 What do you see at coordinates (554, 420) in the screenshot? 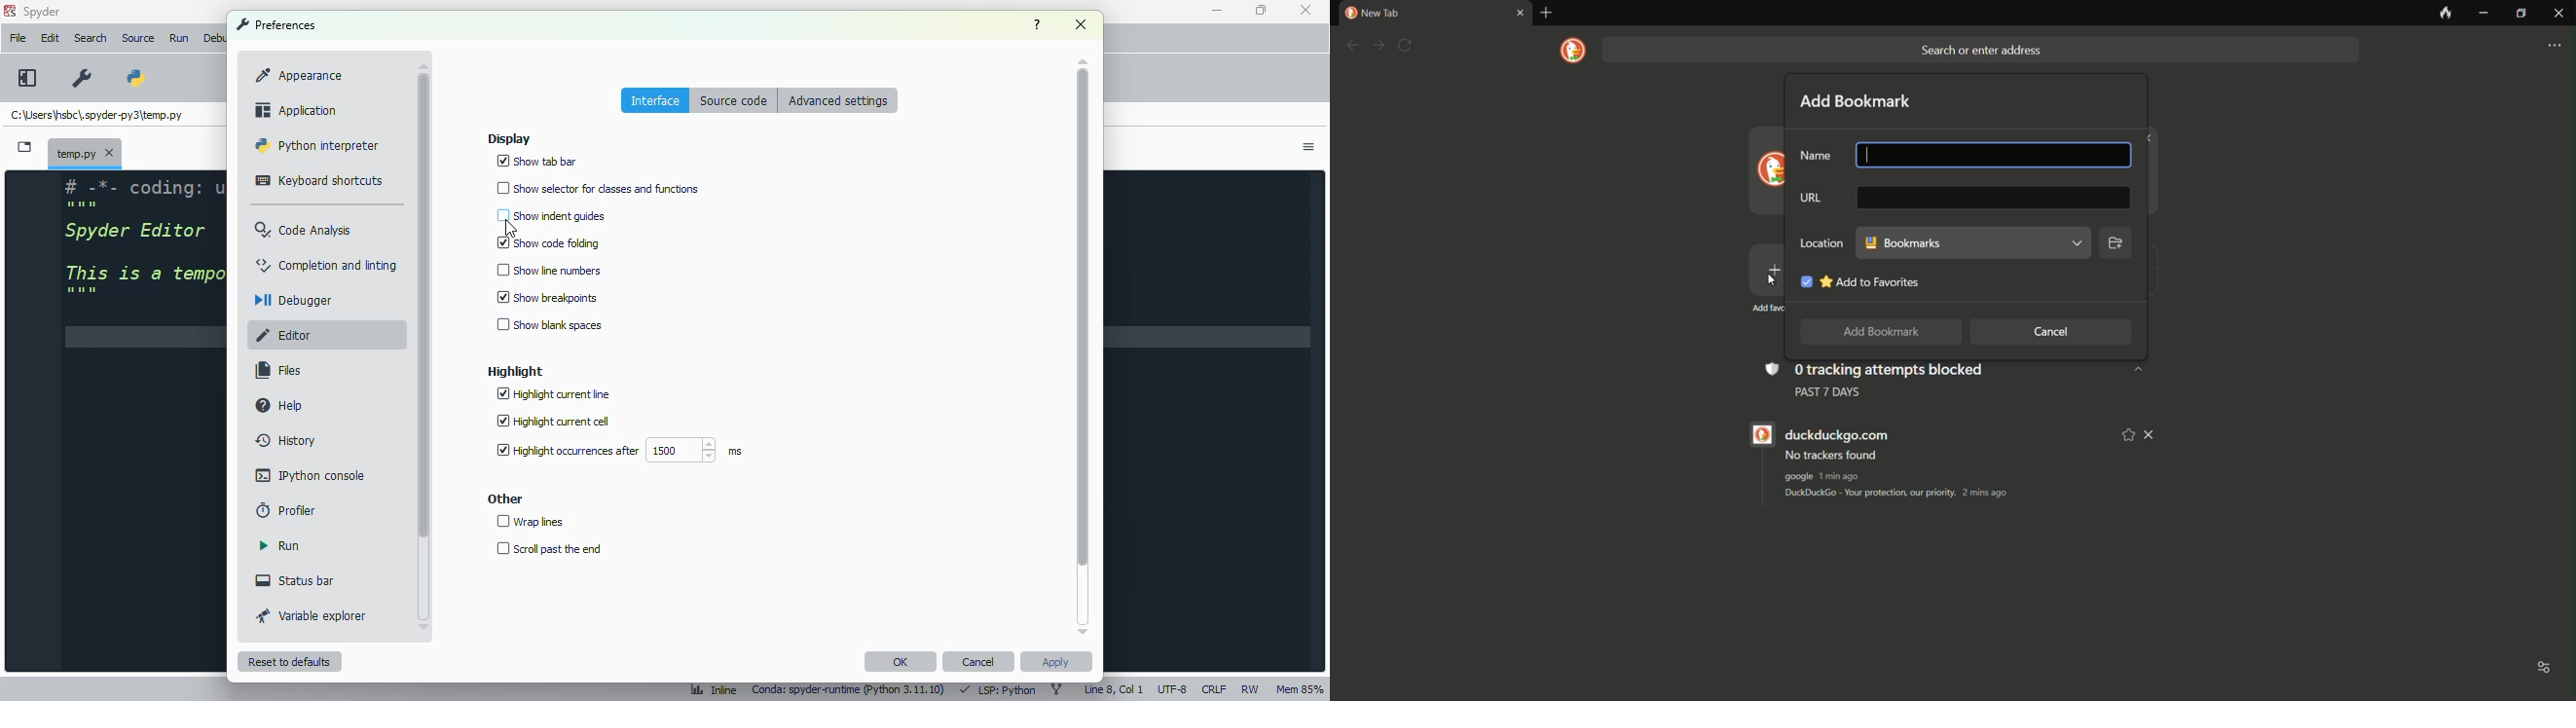
I see `highlight current cell` at bounding box center [554, 420].